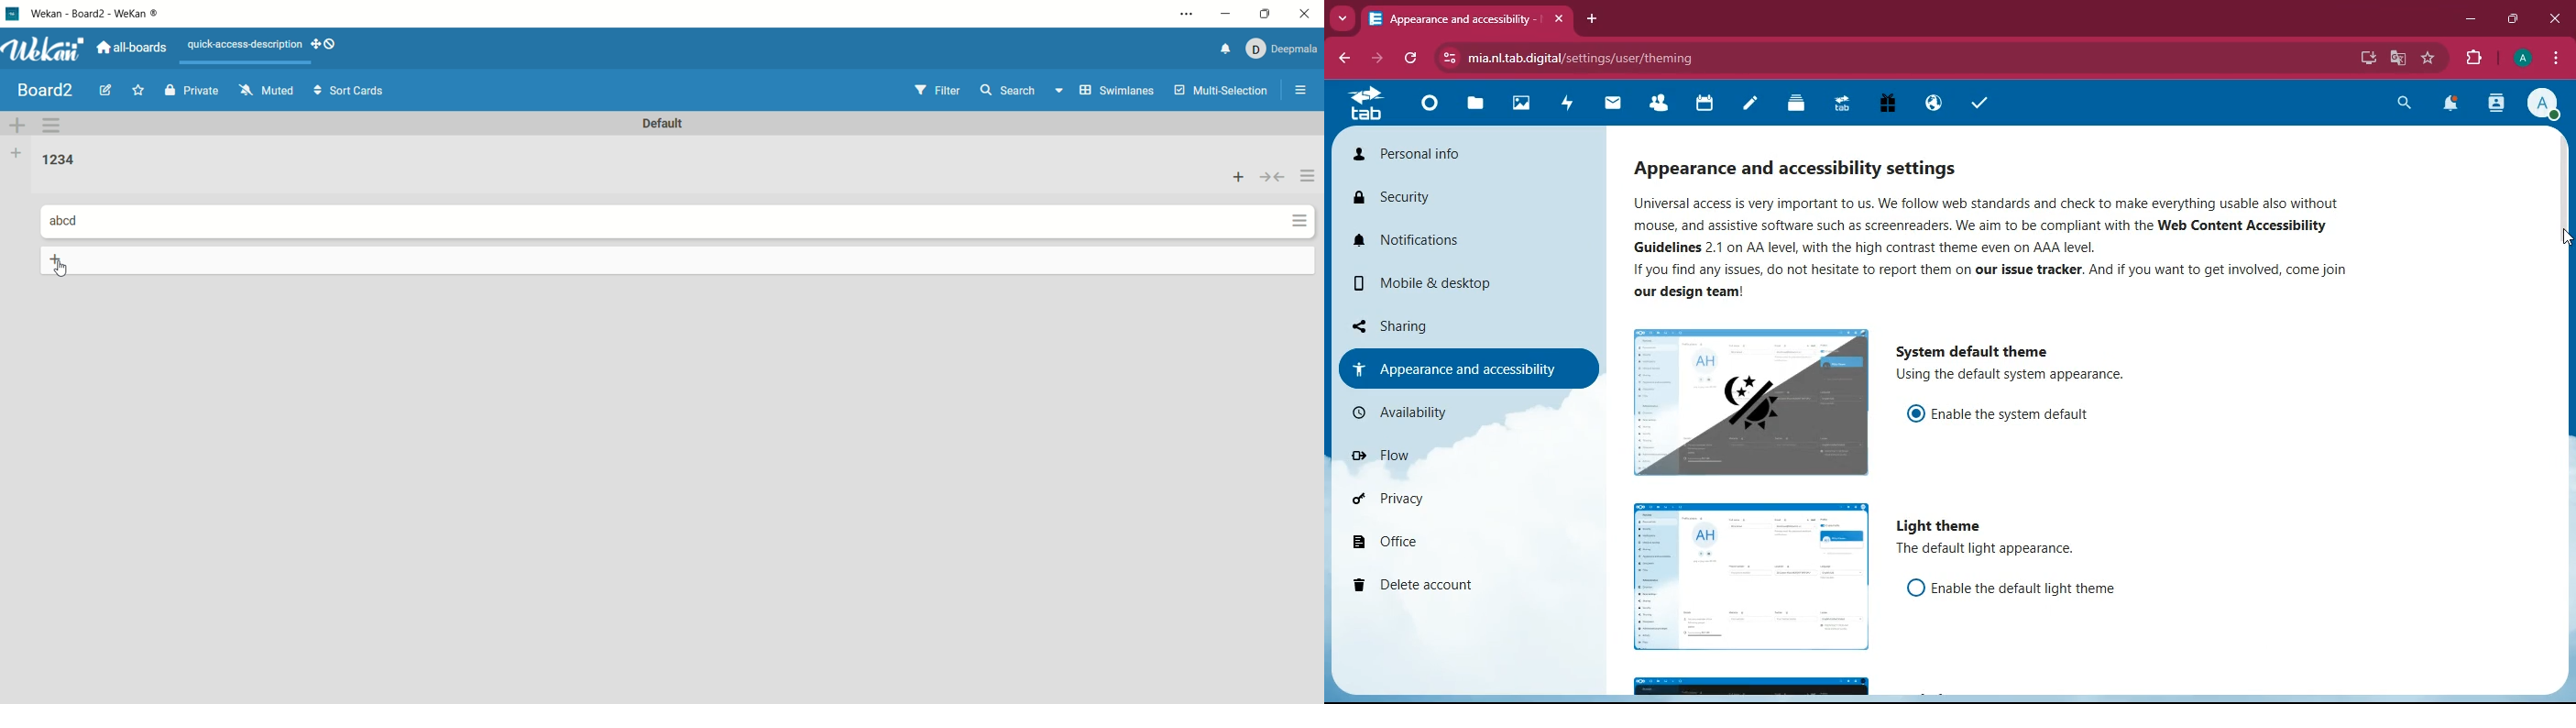 The image size is (2576, 728). What do you see at coordinates (50, 159) in the screenshot?
I see `list title` at bounding box center [50, 159].